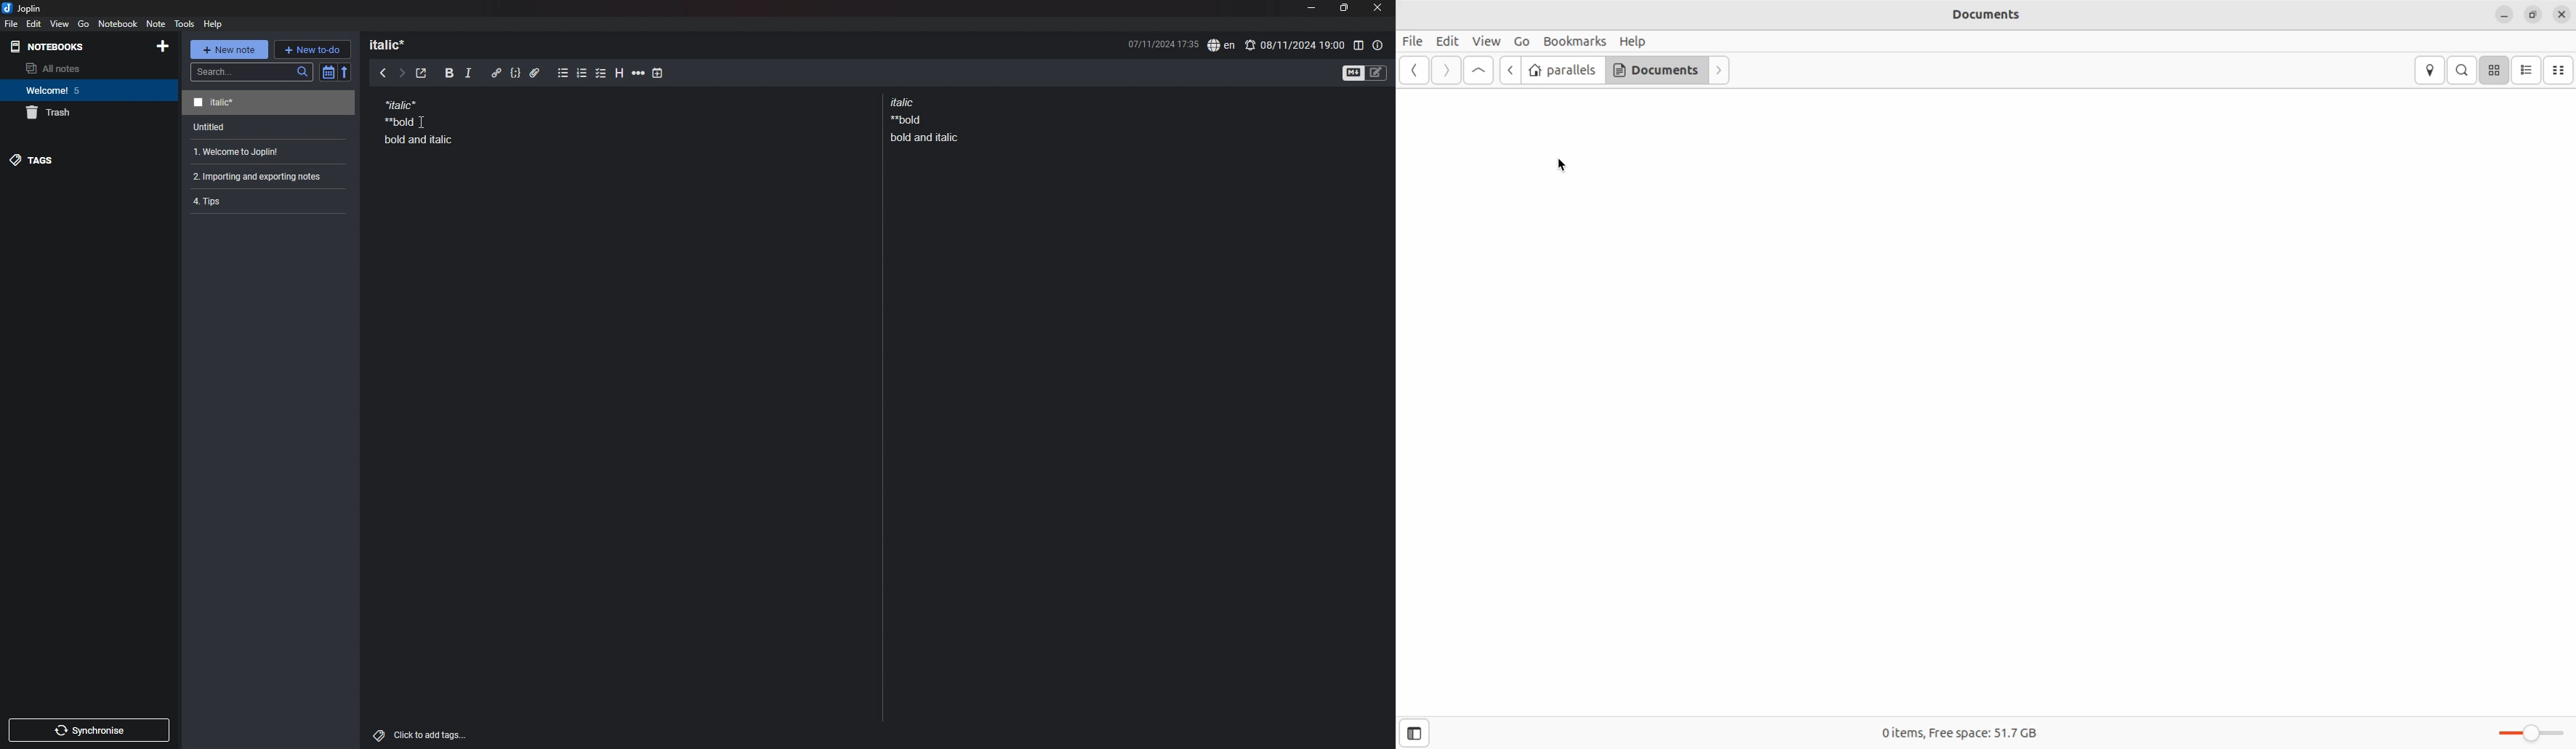  Describe the element at coordinates (424, 123) in the screenshot. I see `Cursor` at that location.